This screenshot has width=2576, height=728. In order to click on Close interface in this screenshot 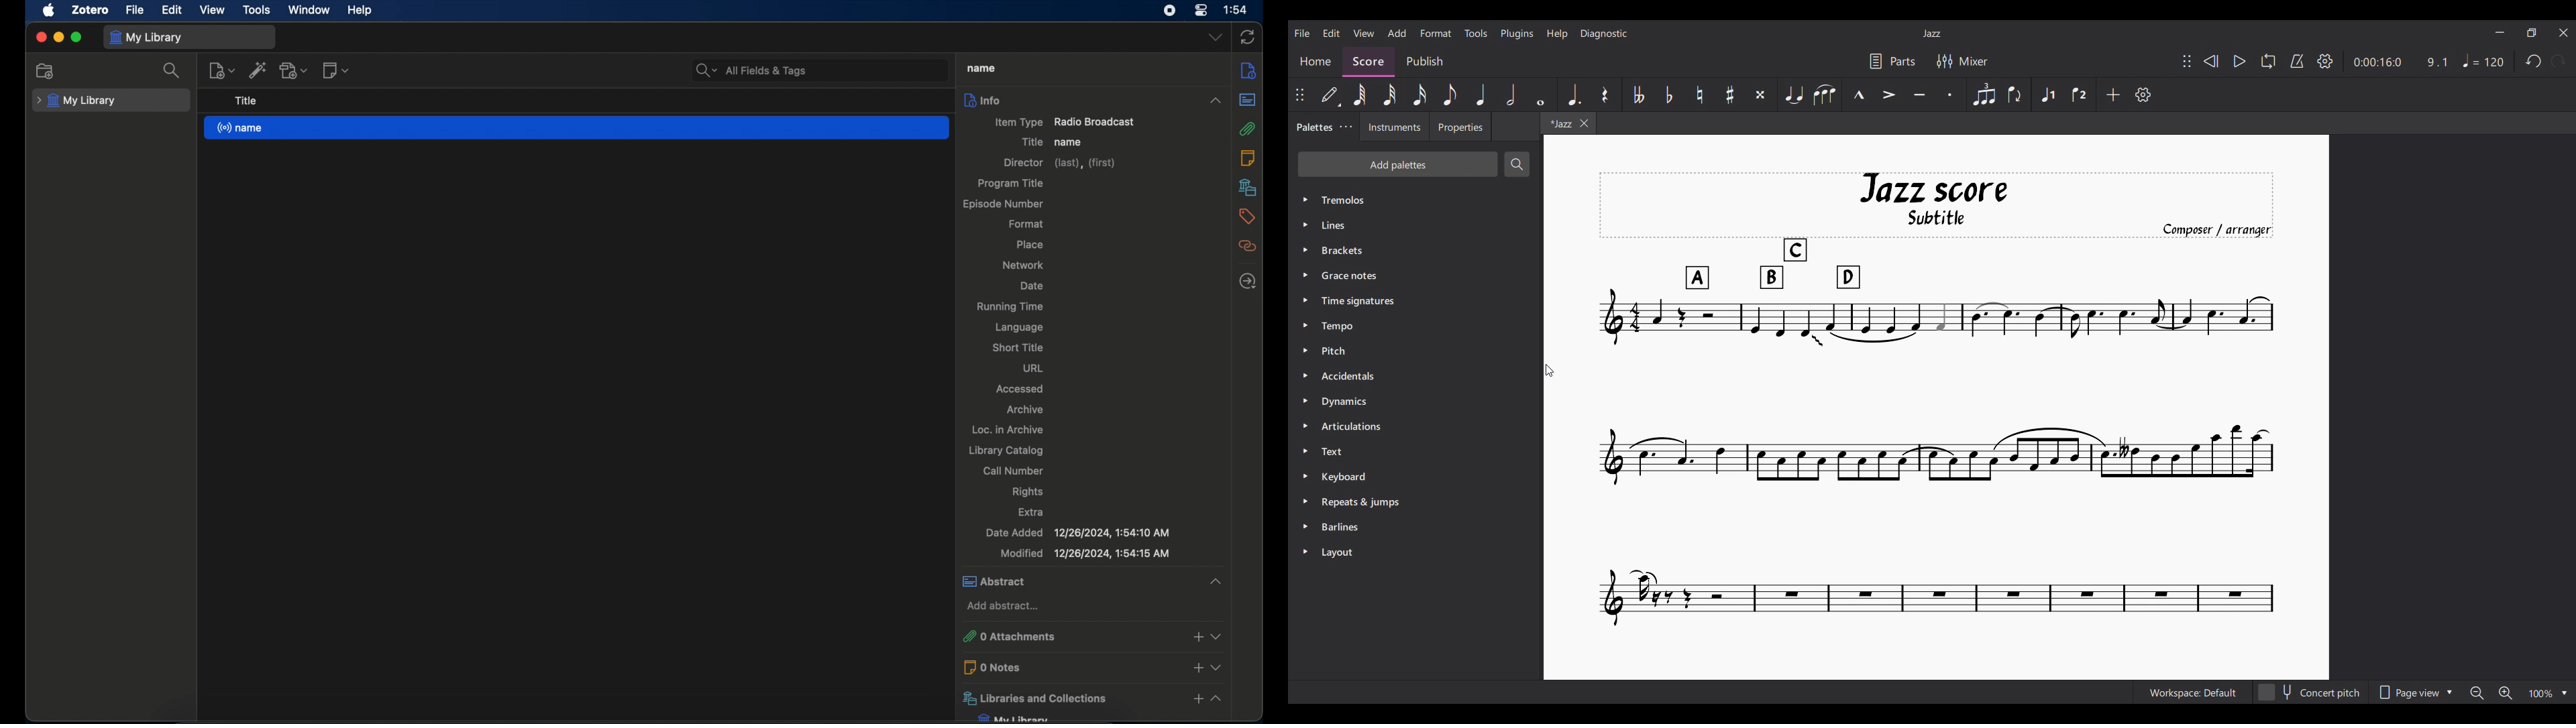, I will do `click(2564, 32)`.